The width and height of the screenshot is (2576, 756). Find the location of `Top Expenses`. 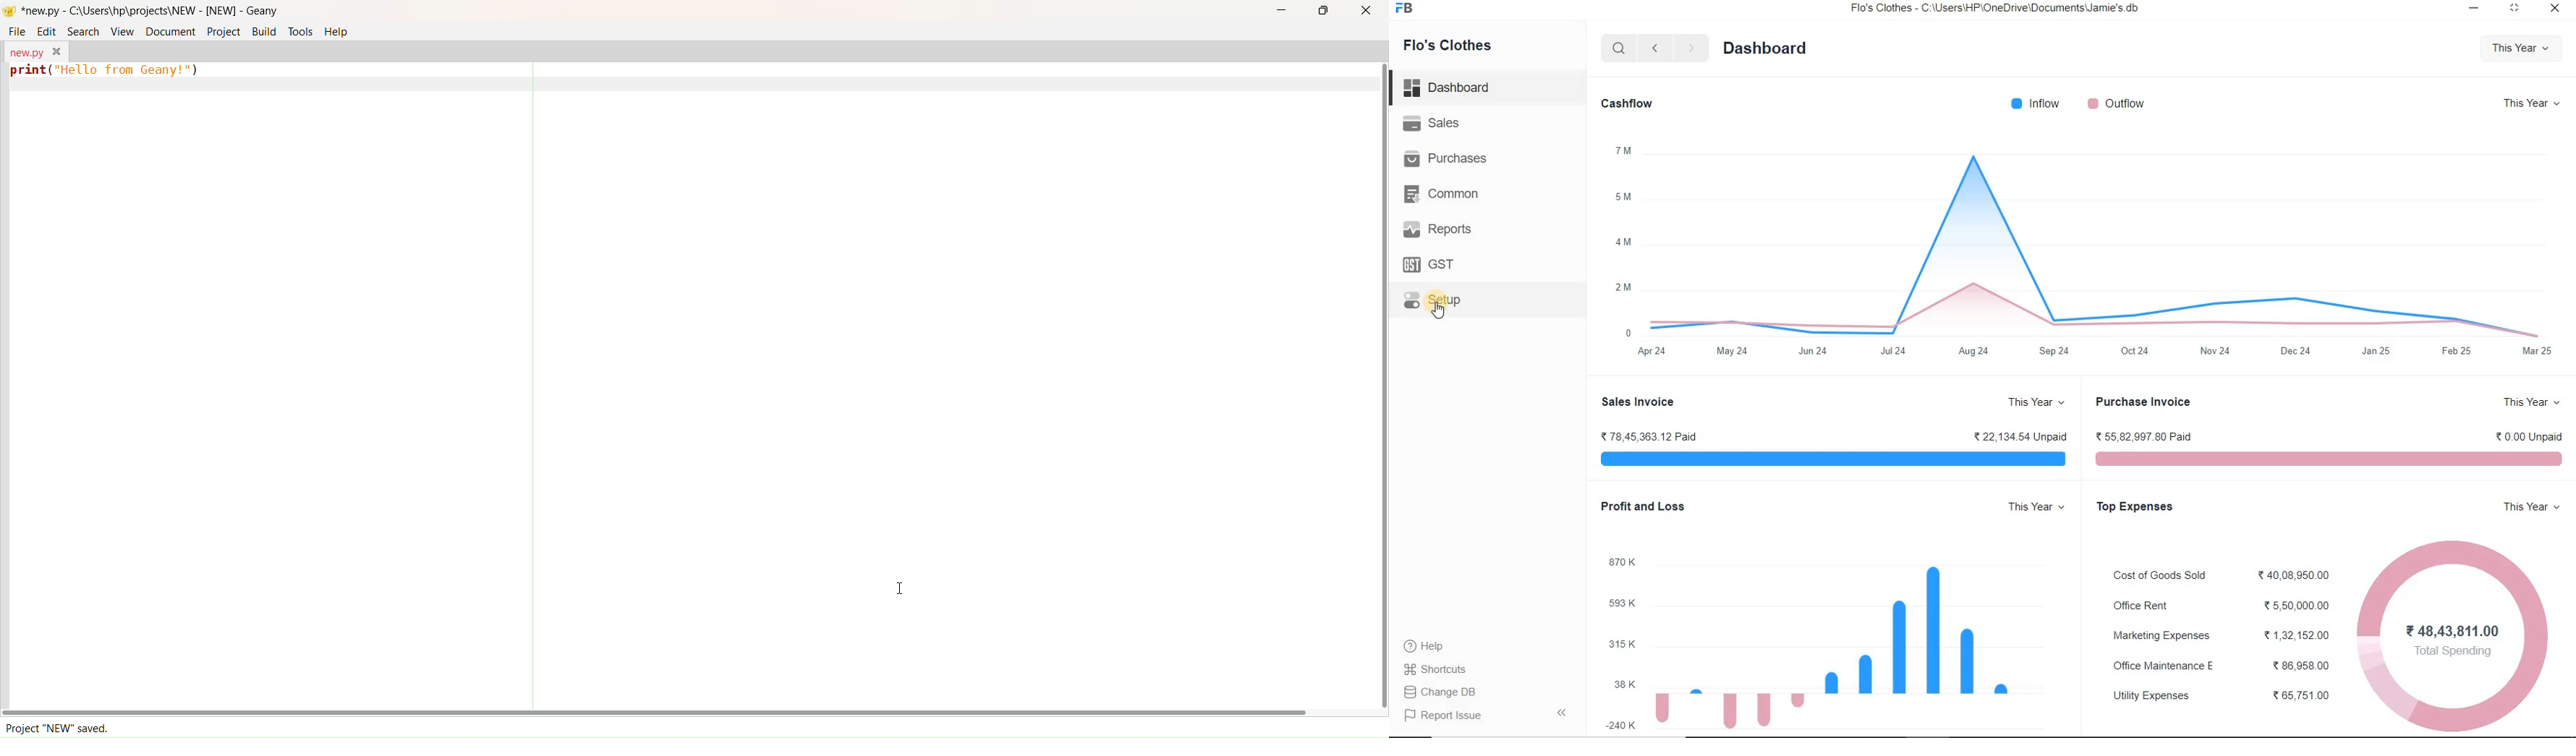

Top Expenses is located at coordinates (2137, 506).